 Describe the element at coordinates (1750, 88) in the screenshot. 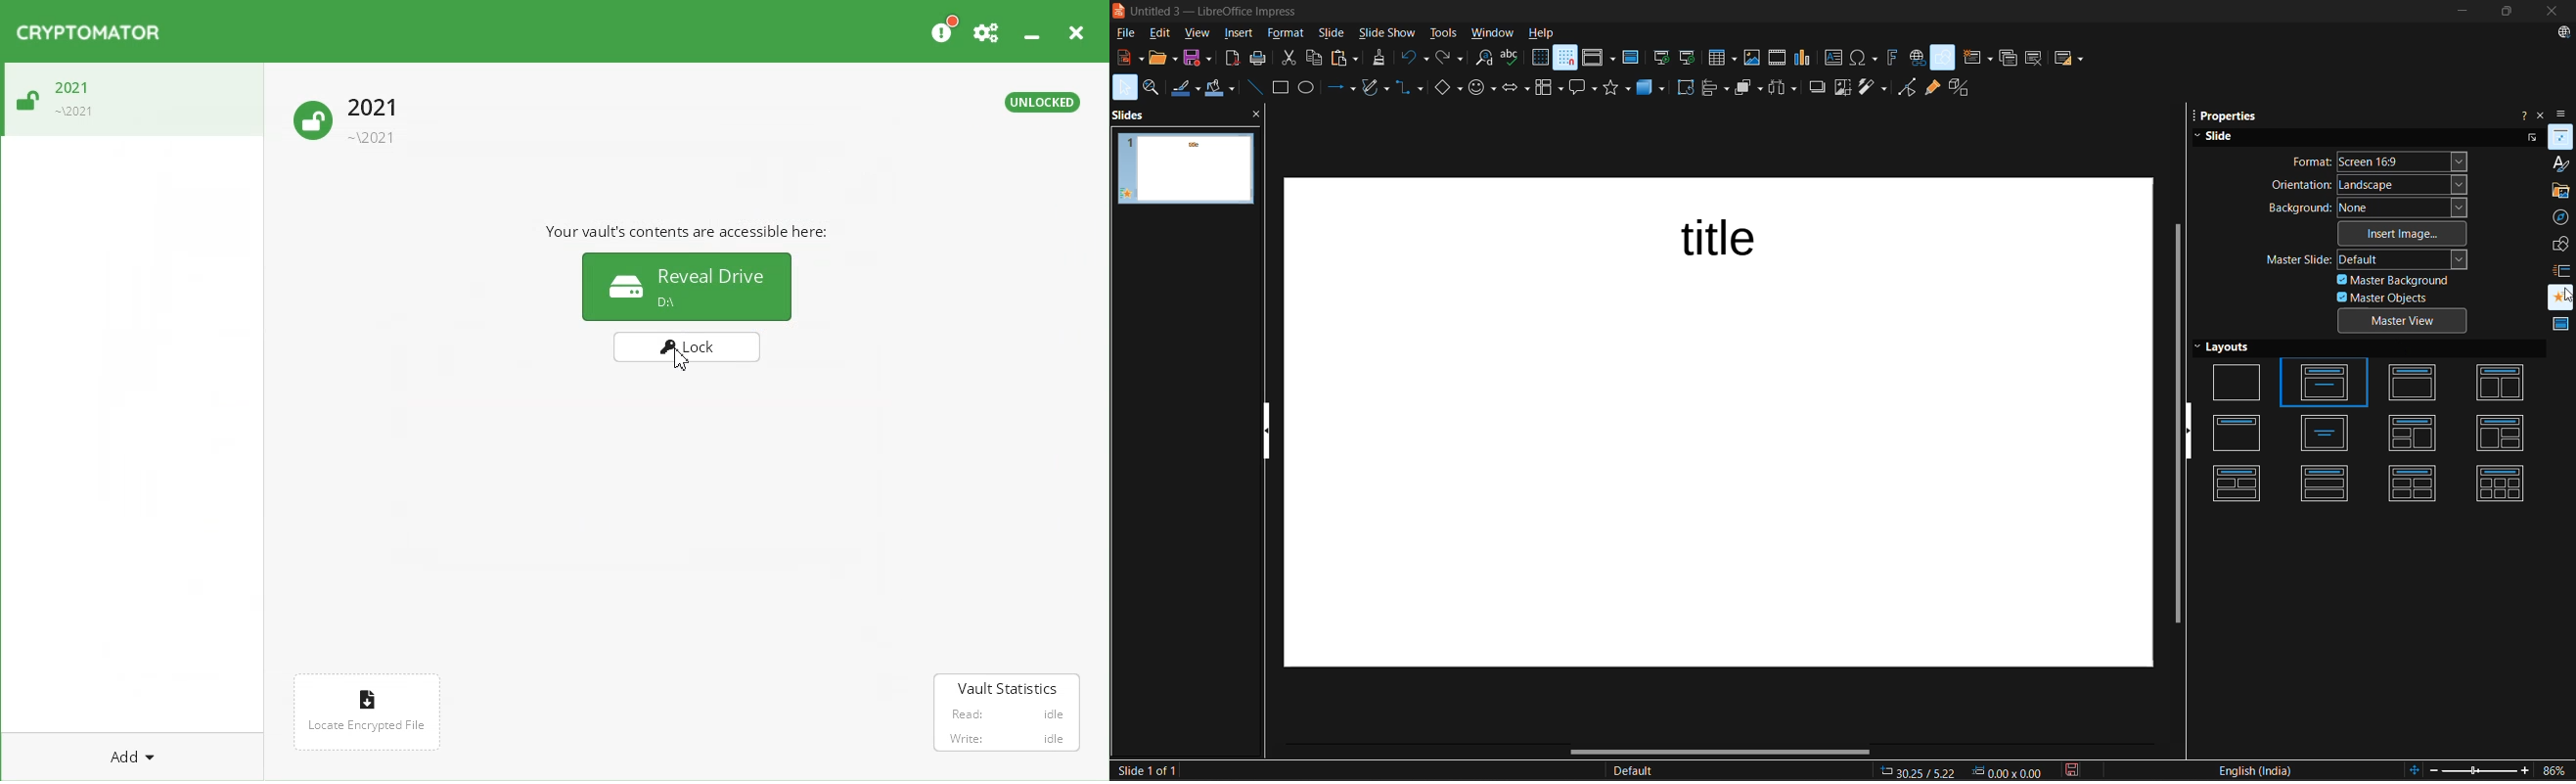

I see `arrange` at that location.